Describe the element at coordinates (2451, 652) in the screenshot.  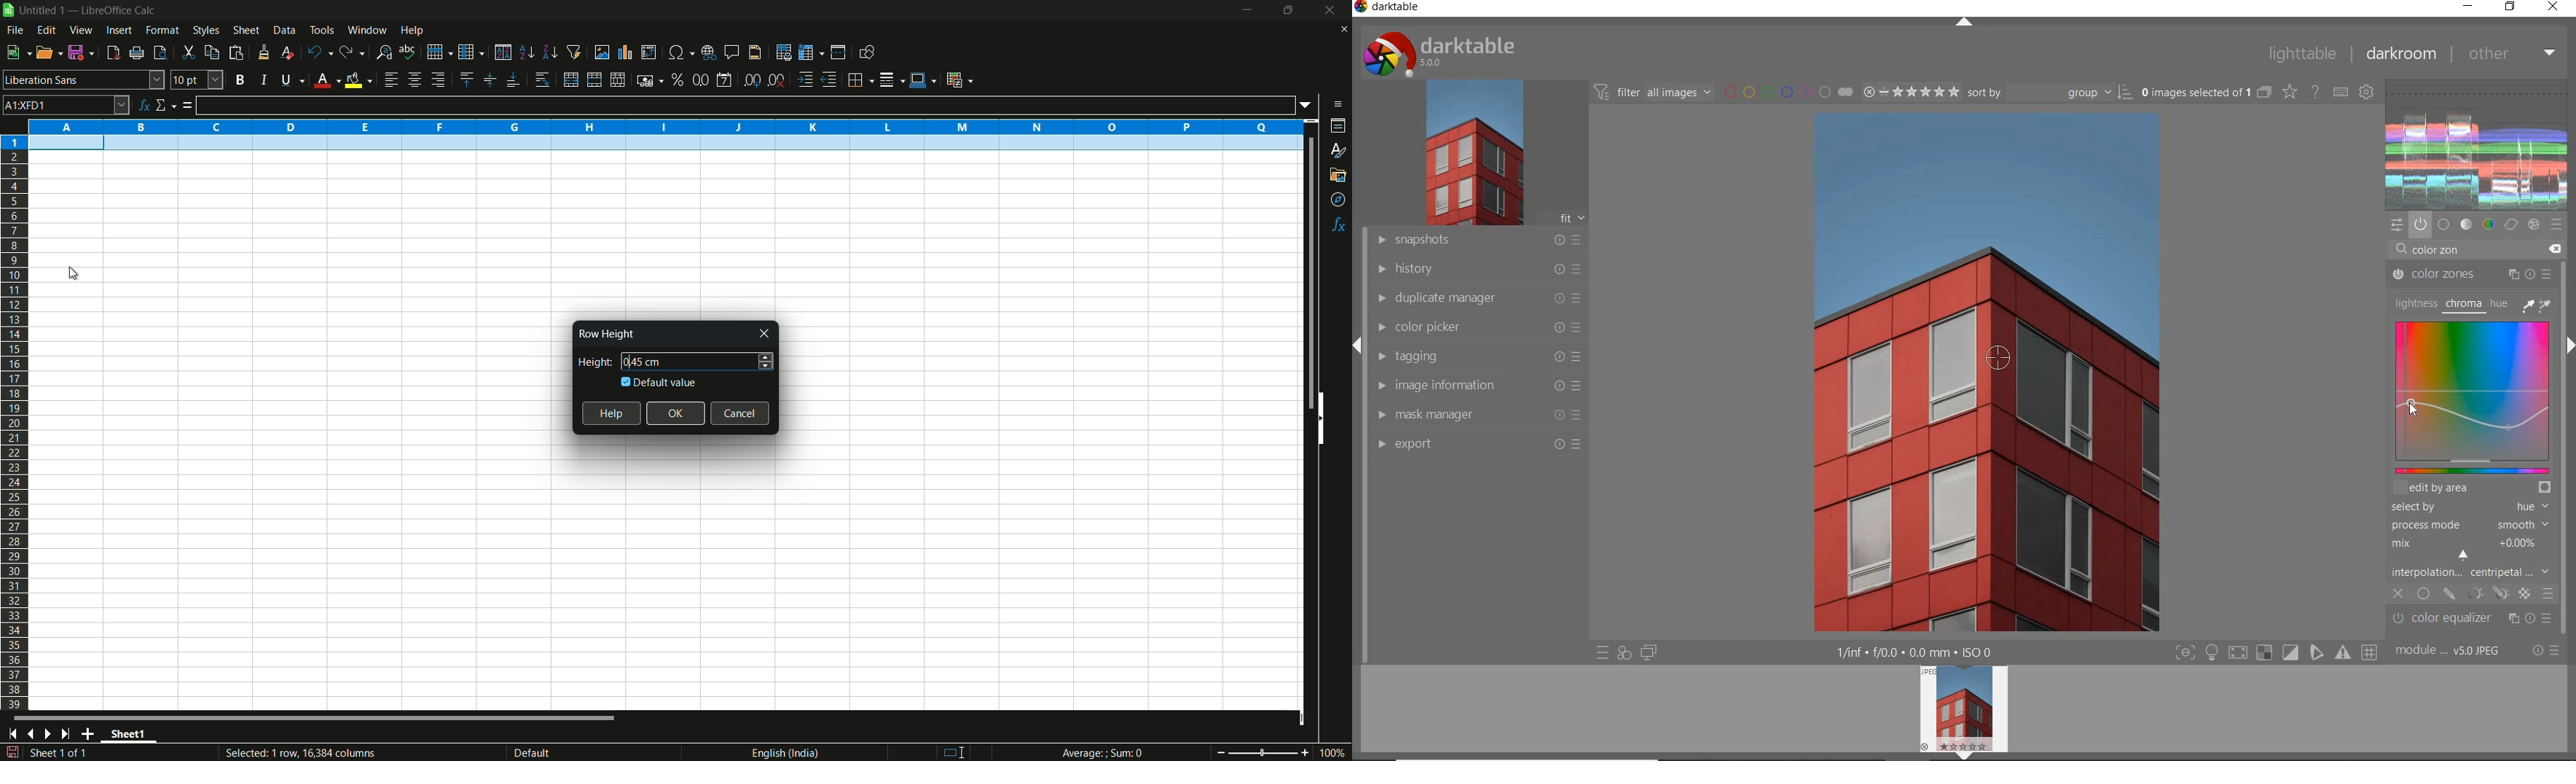
I see `module order` at that location.